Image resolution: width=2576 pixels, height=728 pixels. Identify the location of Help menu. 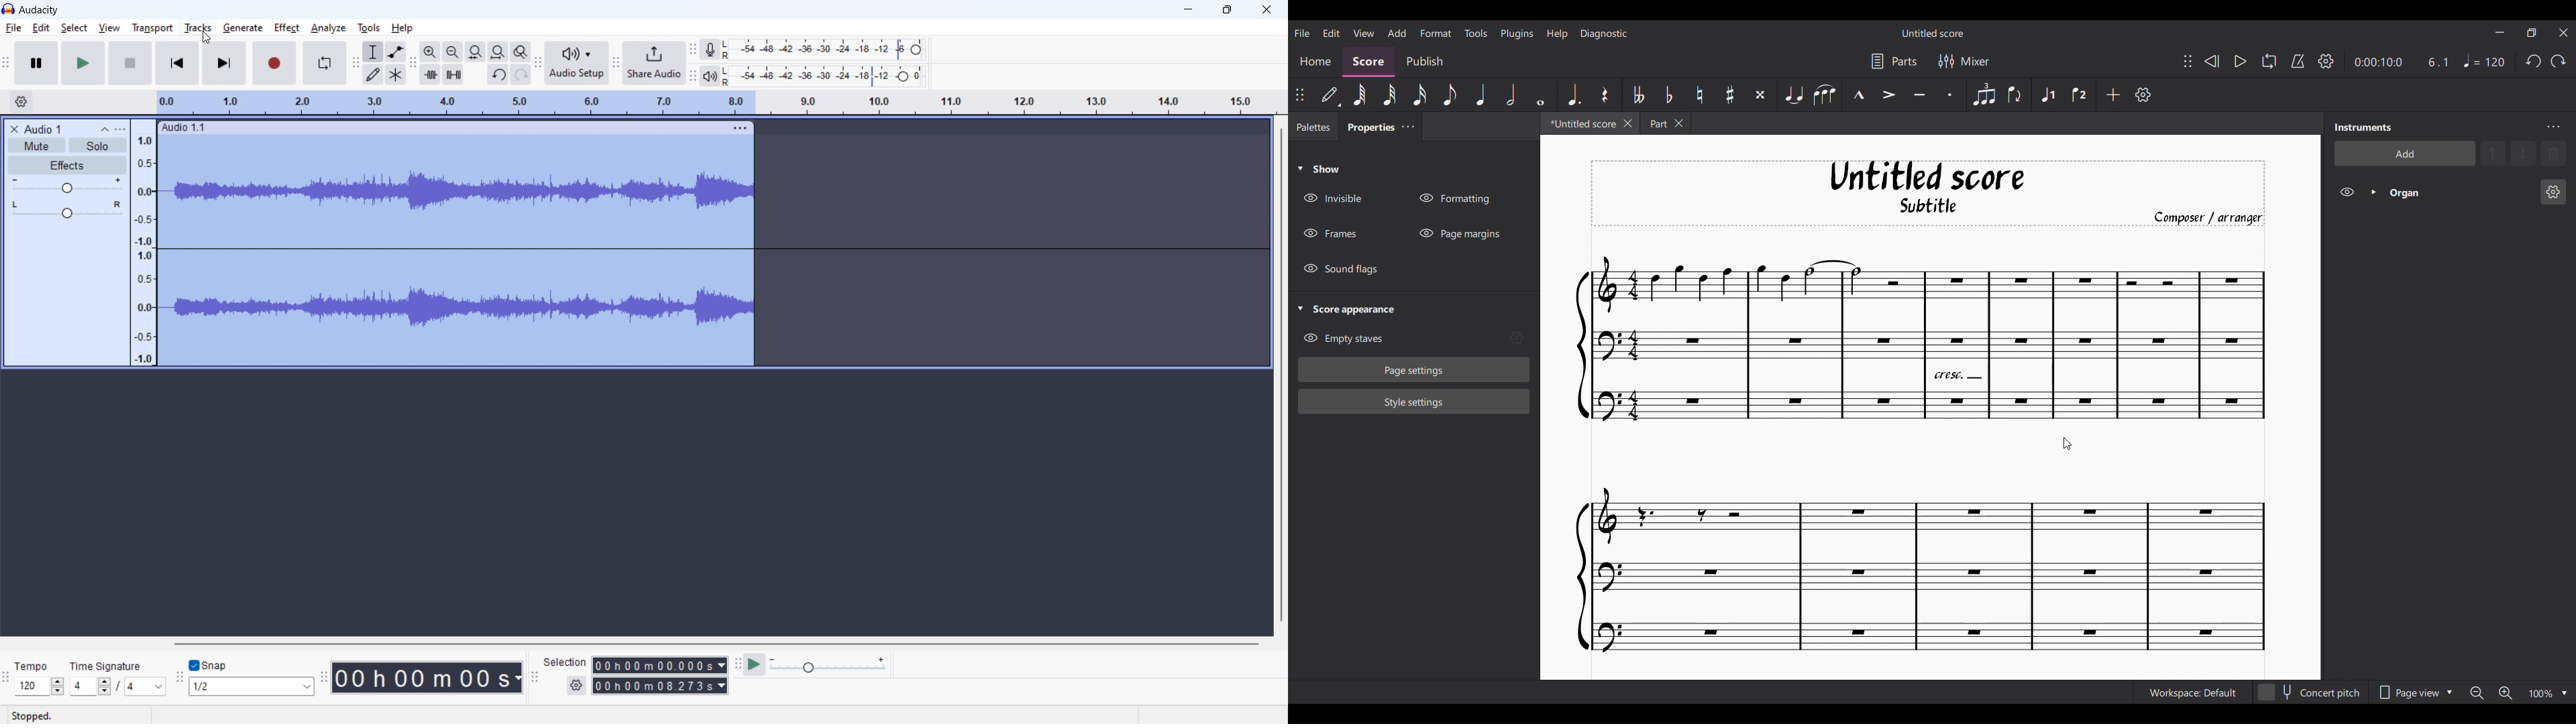
(1556, 34).